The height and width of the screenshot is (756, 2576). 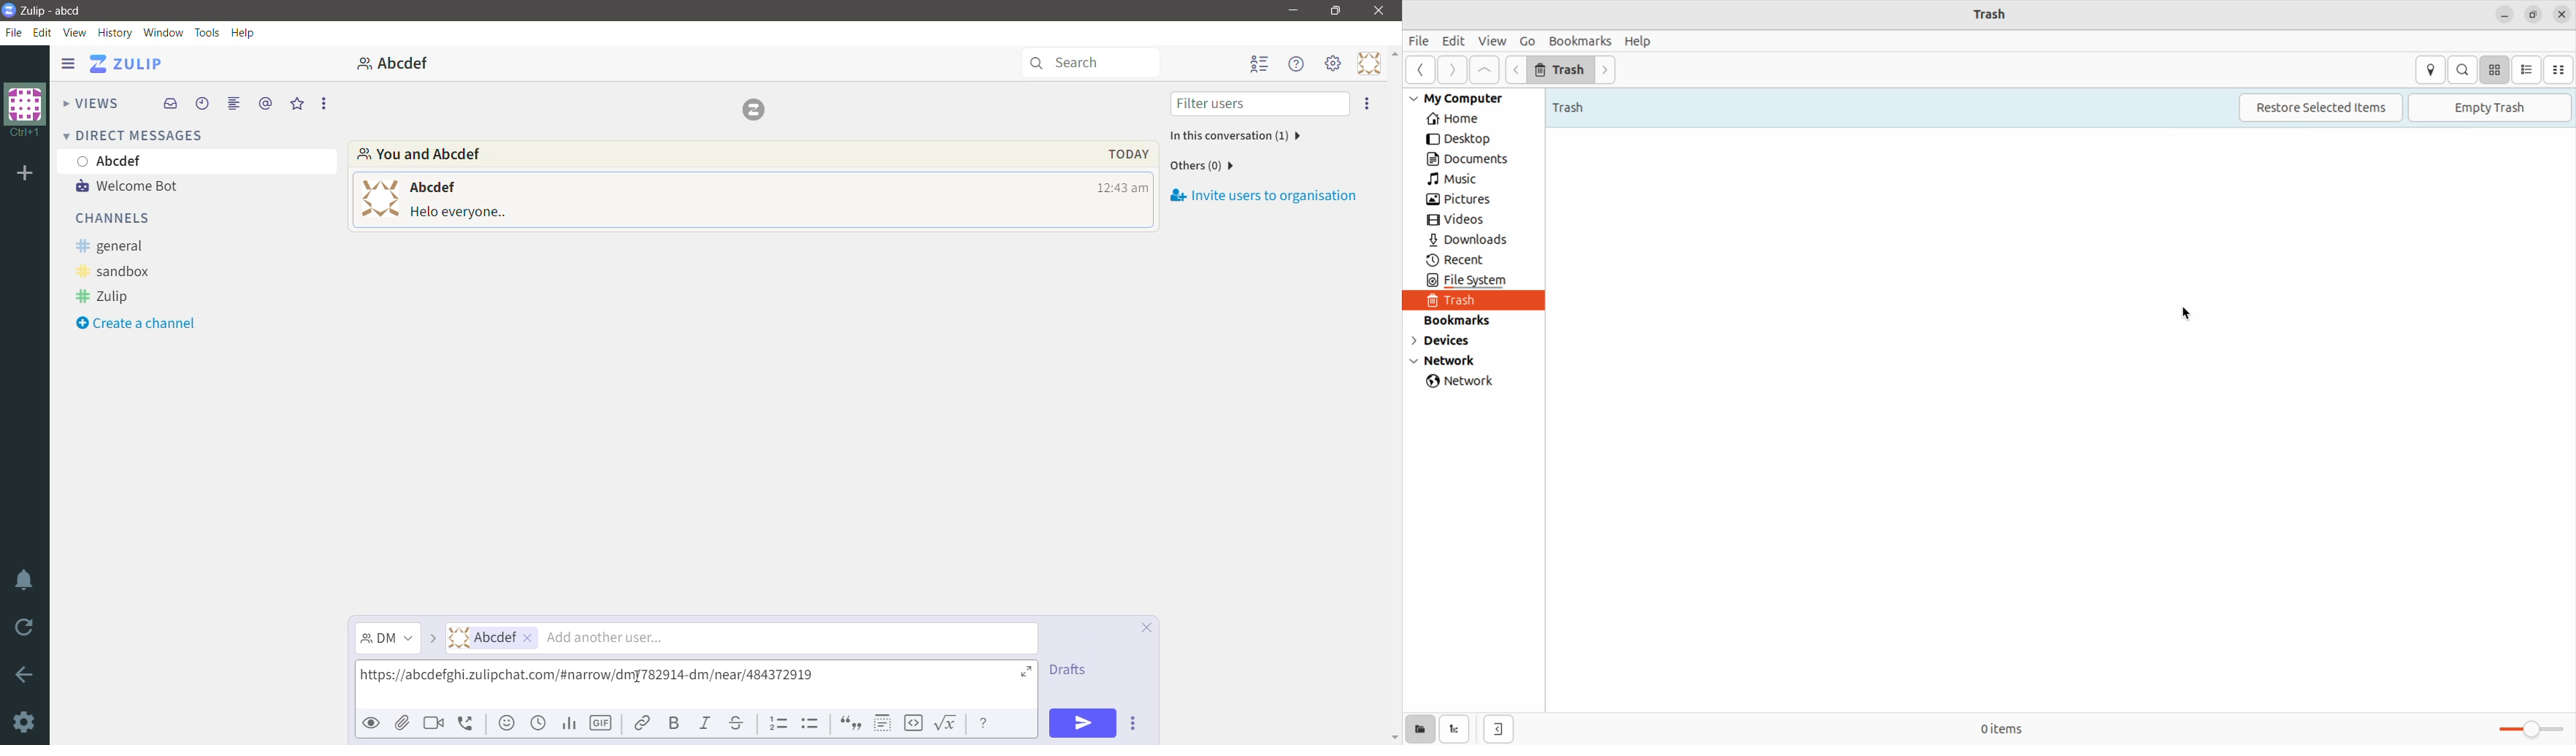 I want to click on Code, so click(x=914, y=724).